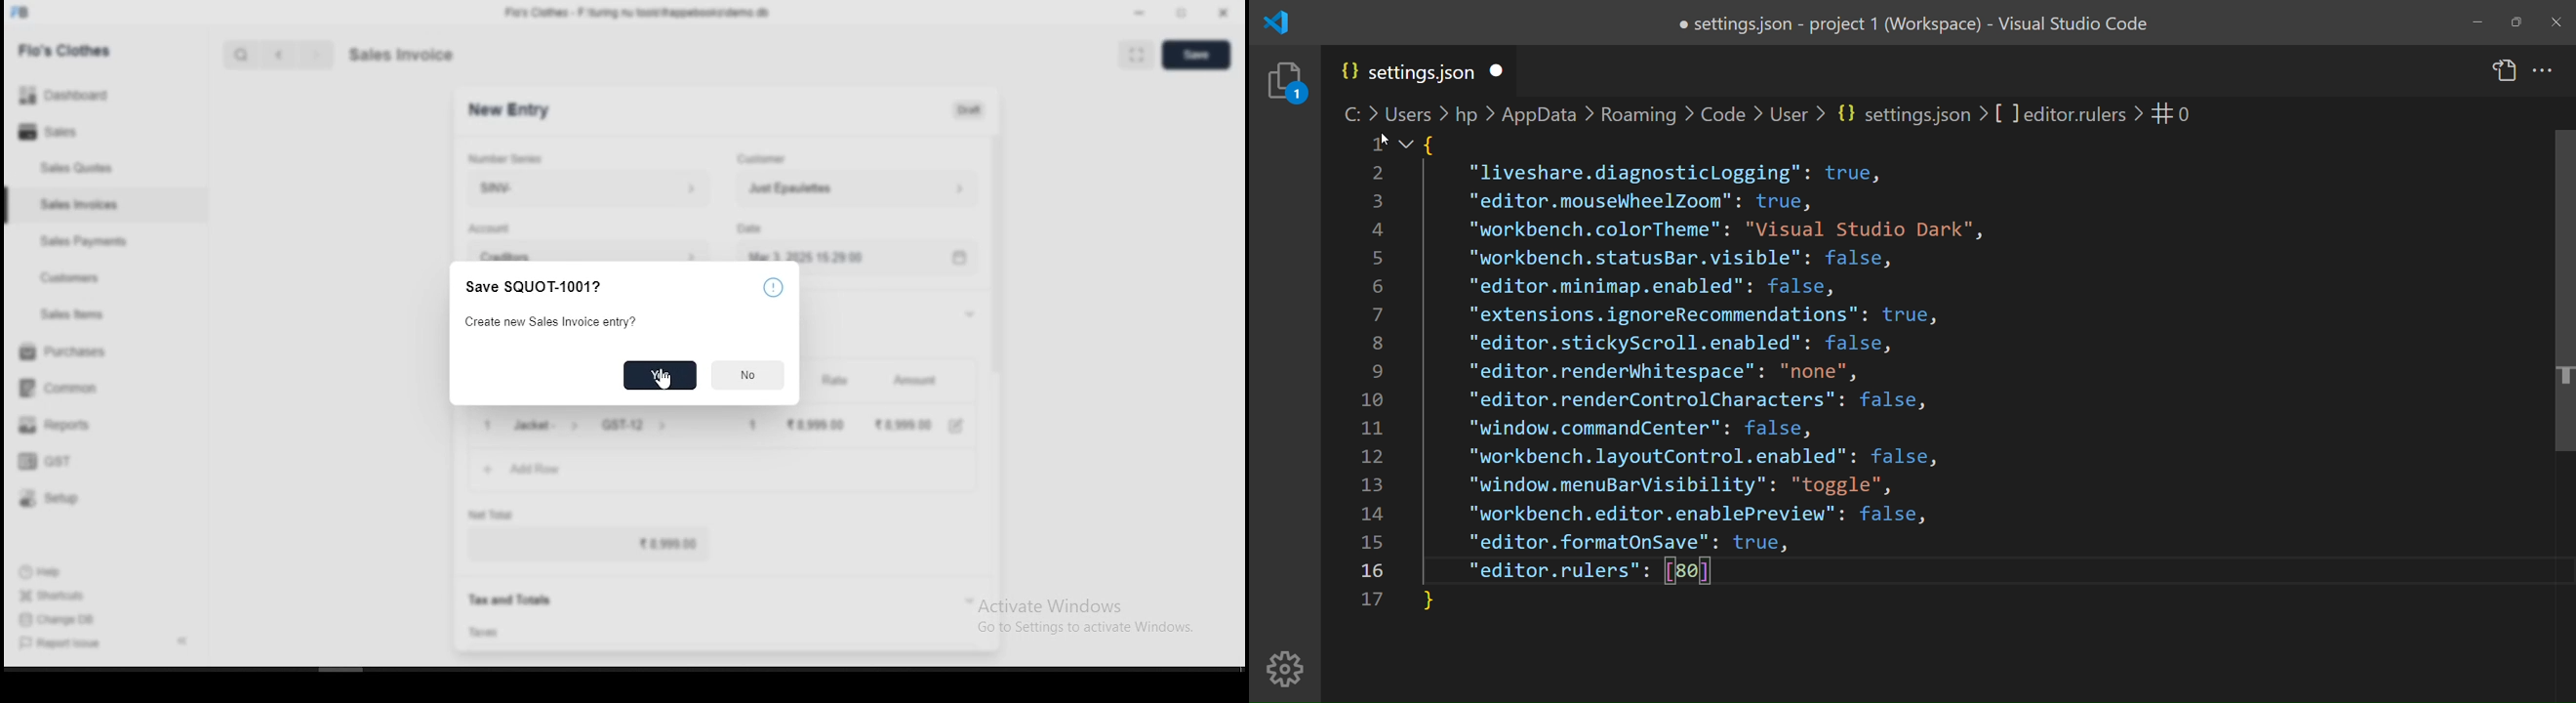 The height and width of the screenshot is (728, 2576). Describe the element at coordinates (73, 278) in the screenshot. I see `customers` at that location.